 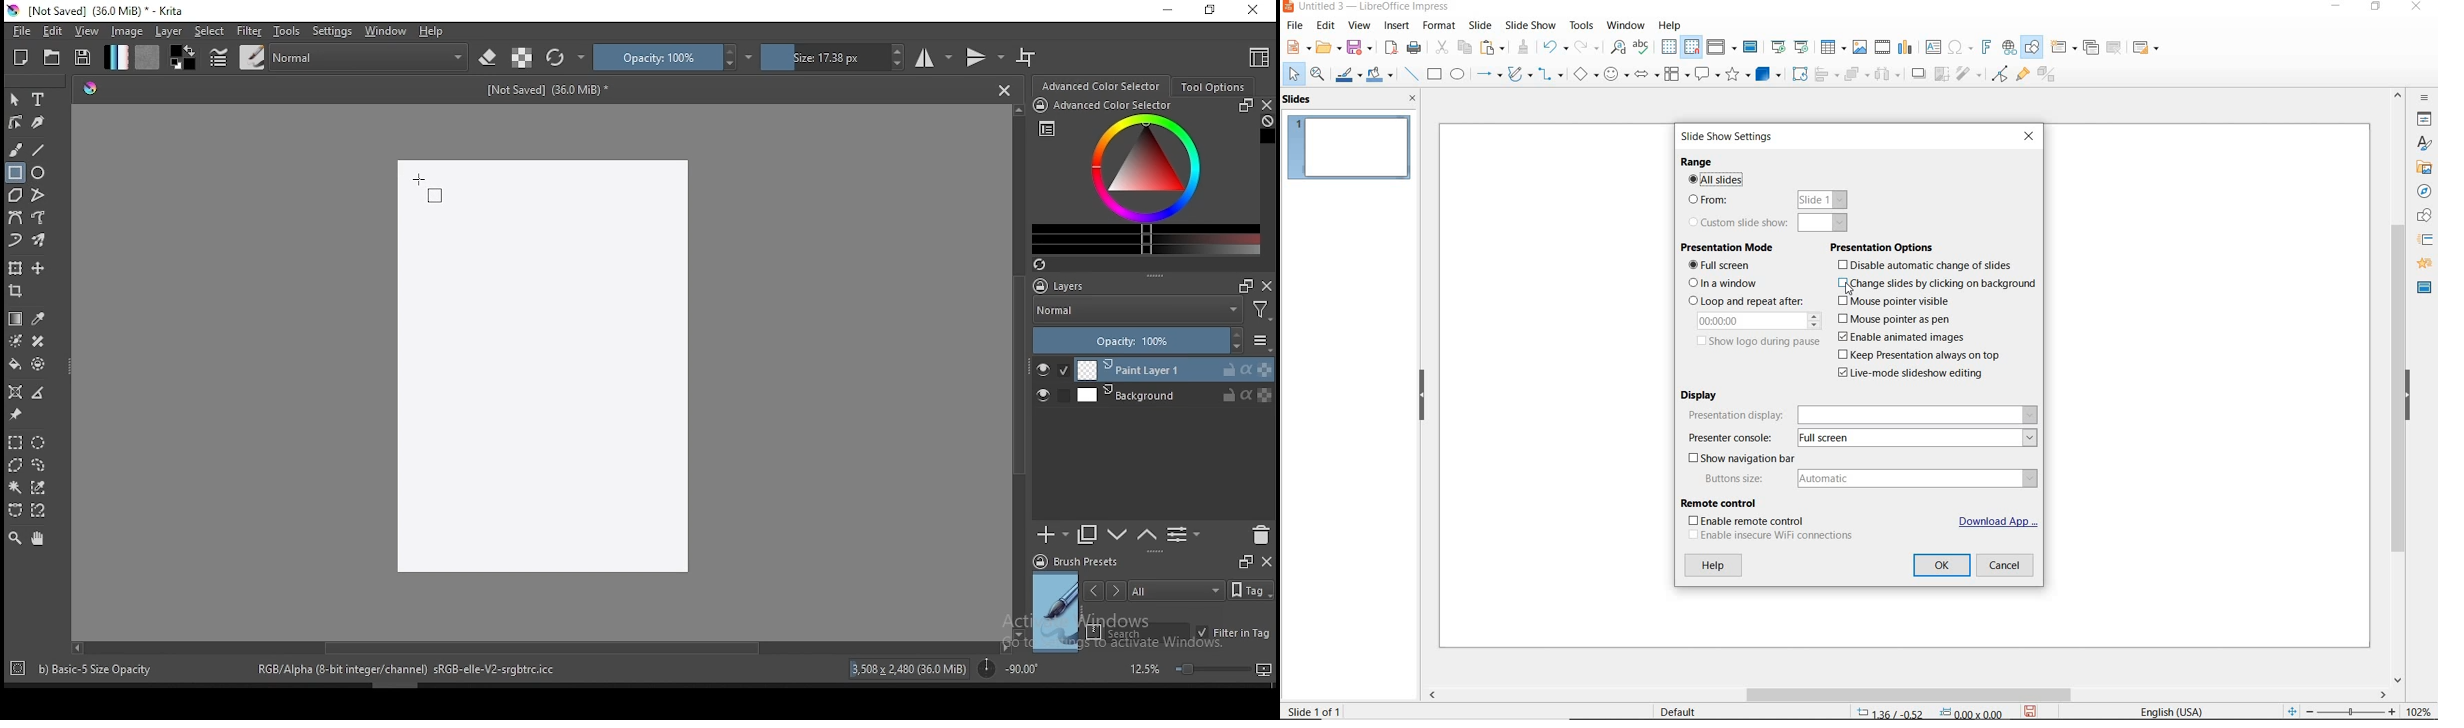 I want to click on gradient fill, so click(x=116, y=57).